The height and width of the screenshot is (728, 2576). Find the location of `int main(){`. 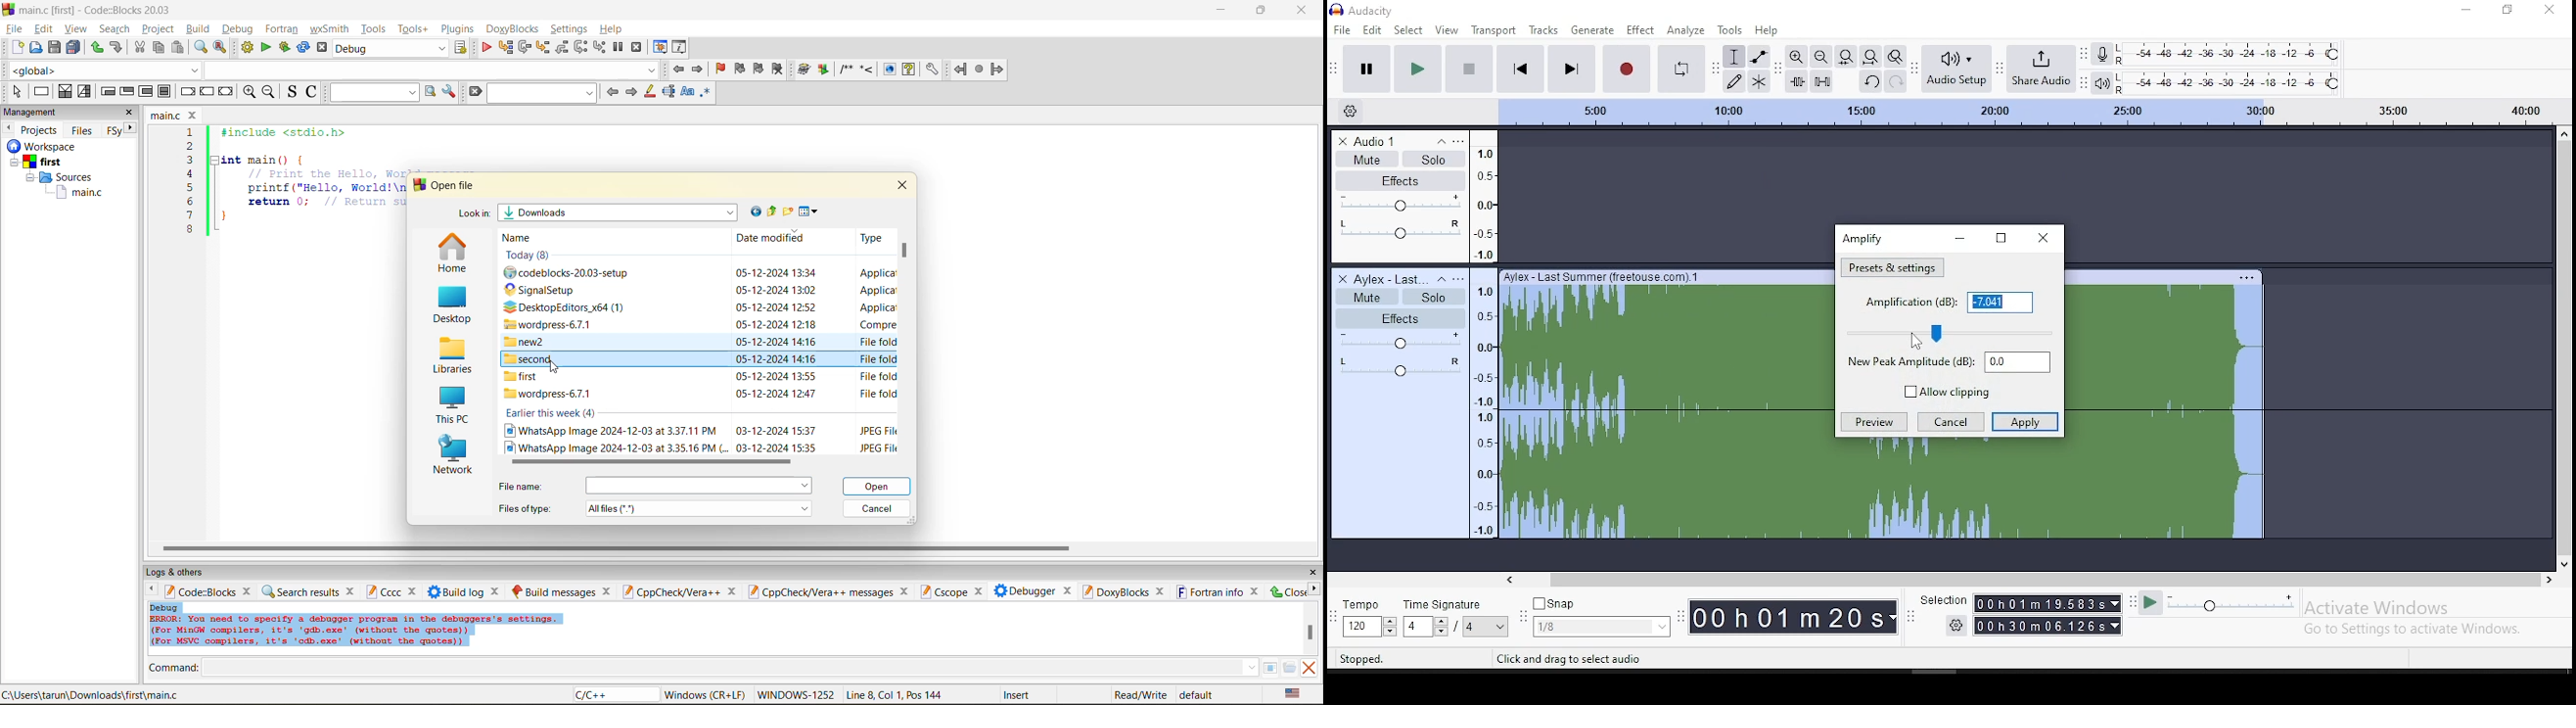

int main(){ is located at coordinates (273, 159).